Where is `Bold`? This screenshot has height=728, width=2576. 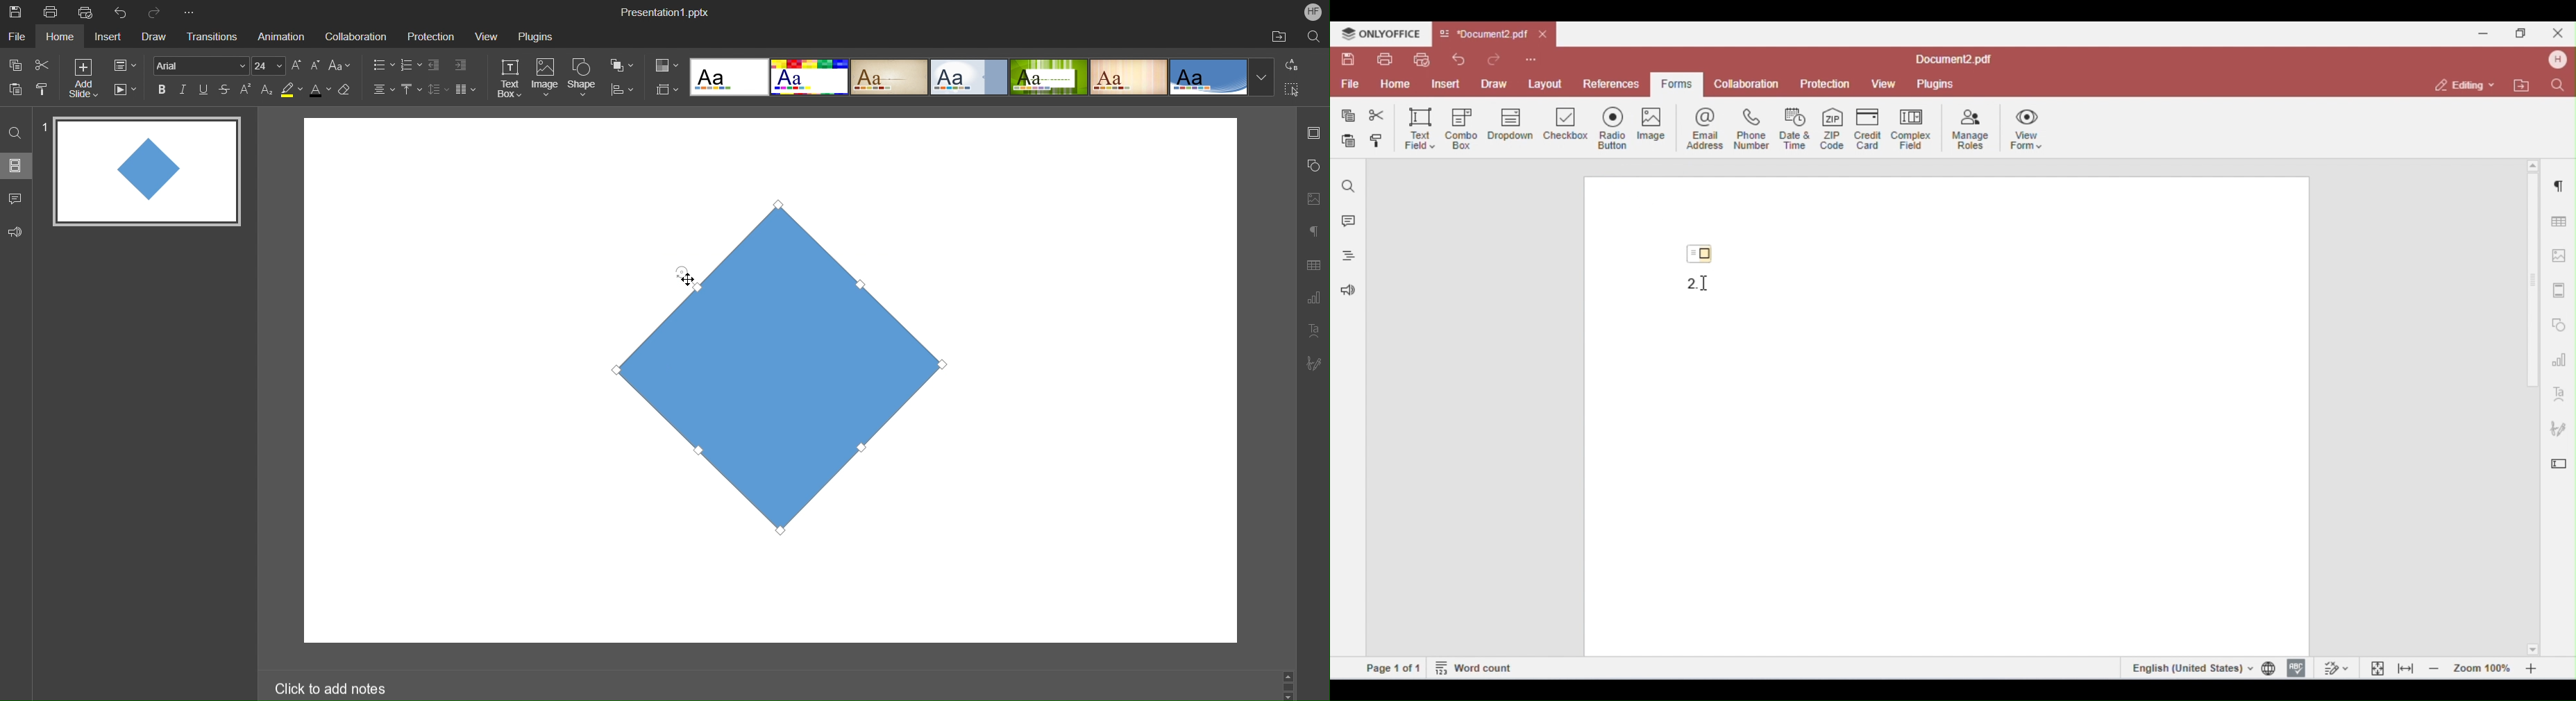 Bold is located at coordinates (165, 90).